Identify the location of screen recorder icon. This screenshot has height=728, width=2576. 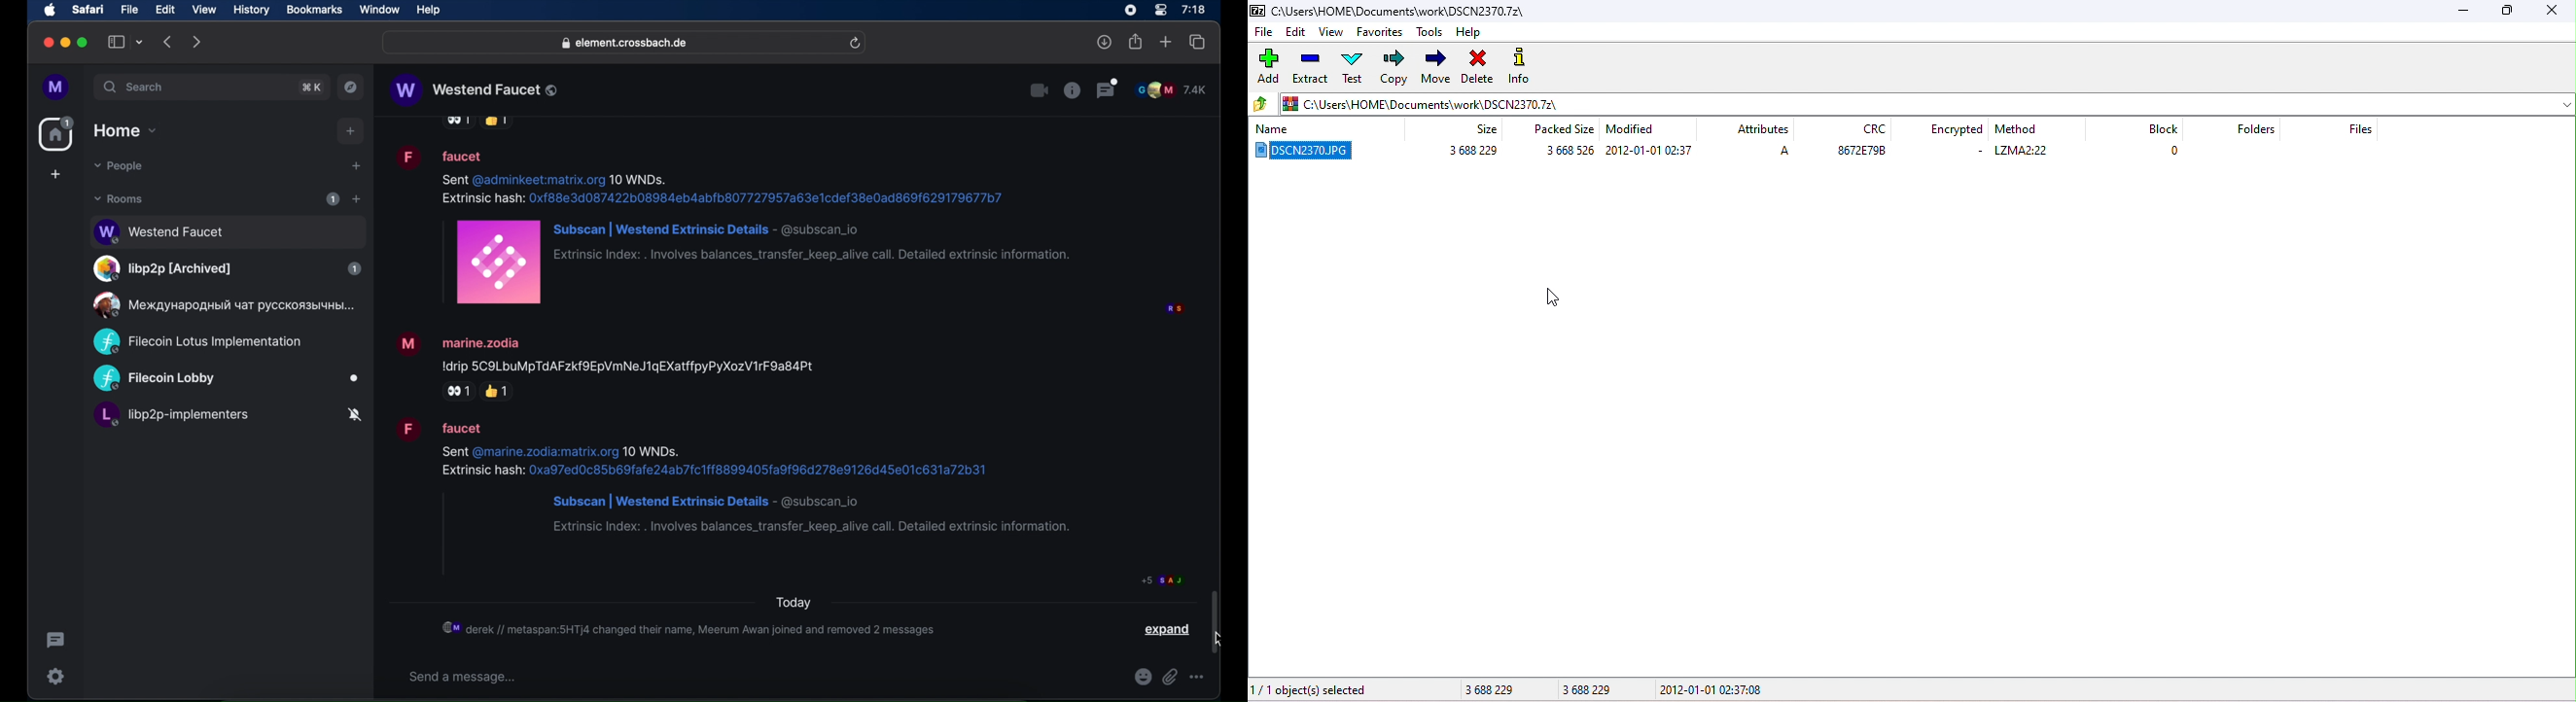
(1131, 10).